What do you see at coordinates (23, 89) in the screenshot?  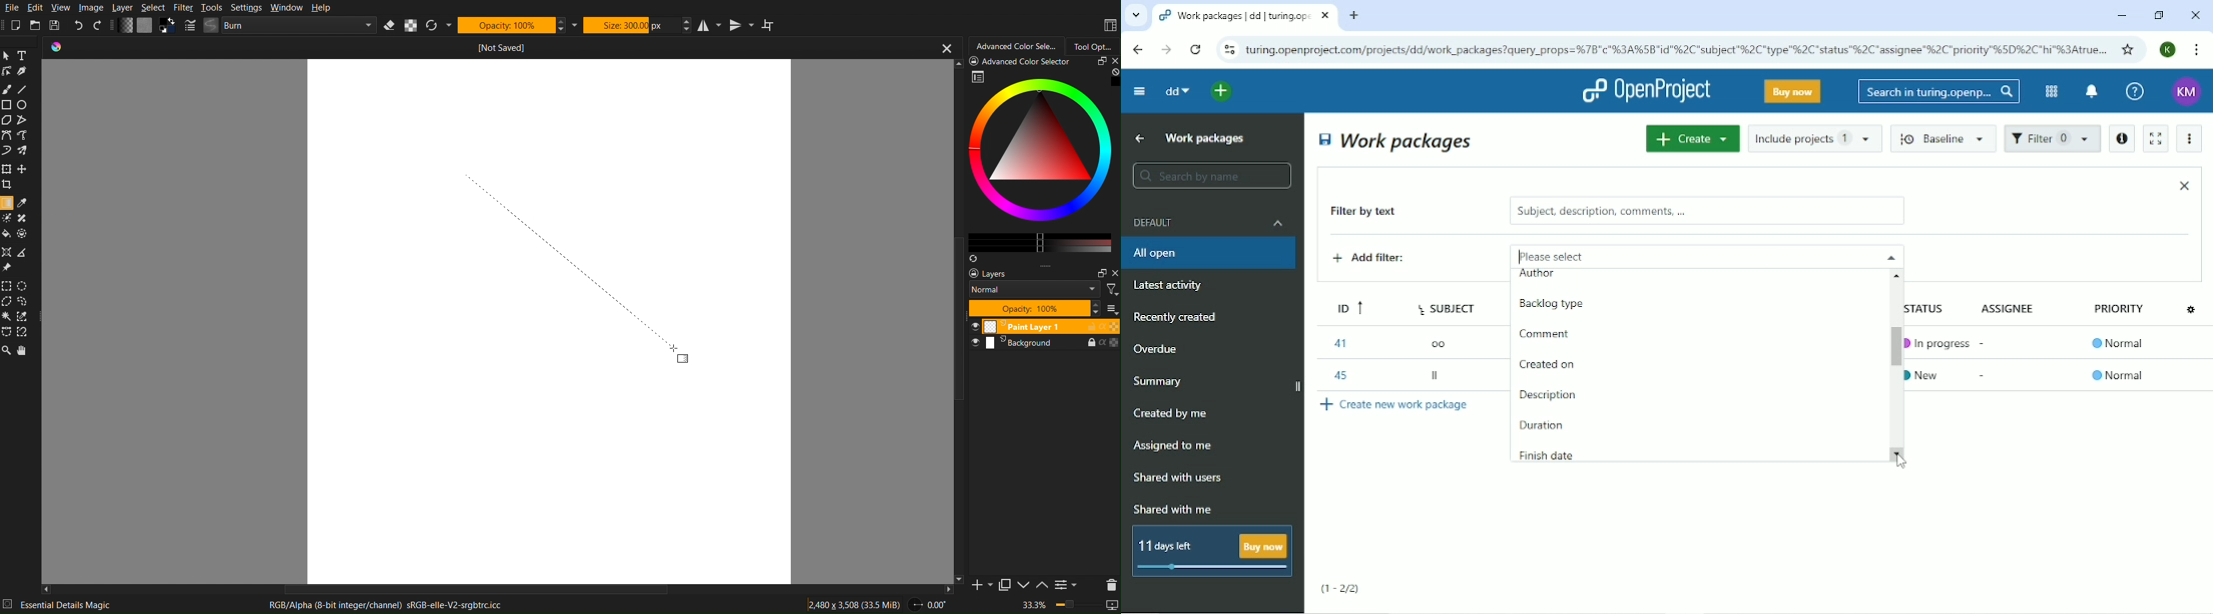 I see `Line` at bounding box center [23, 89].